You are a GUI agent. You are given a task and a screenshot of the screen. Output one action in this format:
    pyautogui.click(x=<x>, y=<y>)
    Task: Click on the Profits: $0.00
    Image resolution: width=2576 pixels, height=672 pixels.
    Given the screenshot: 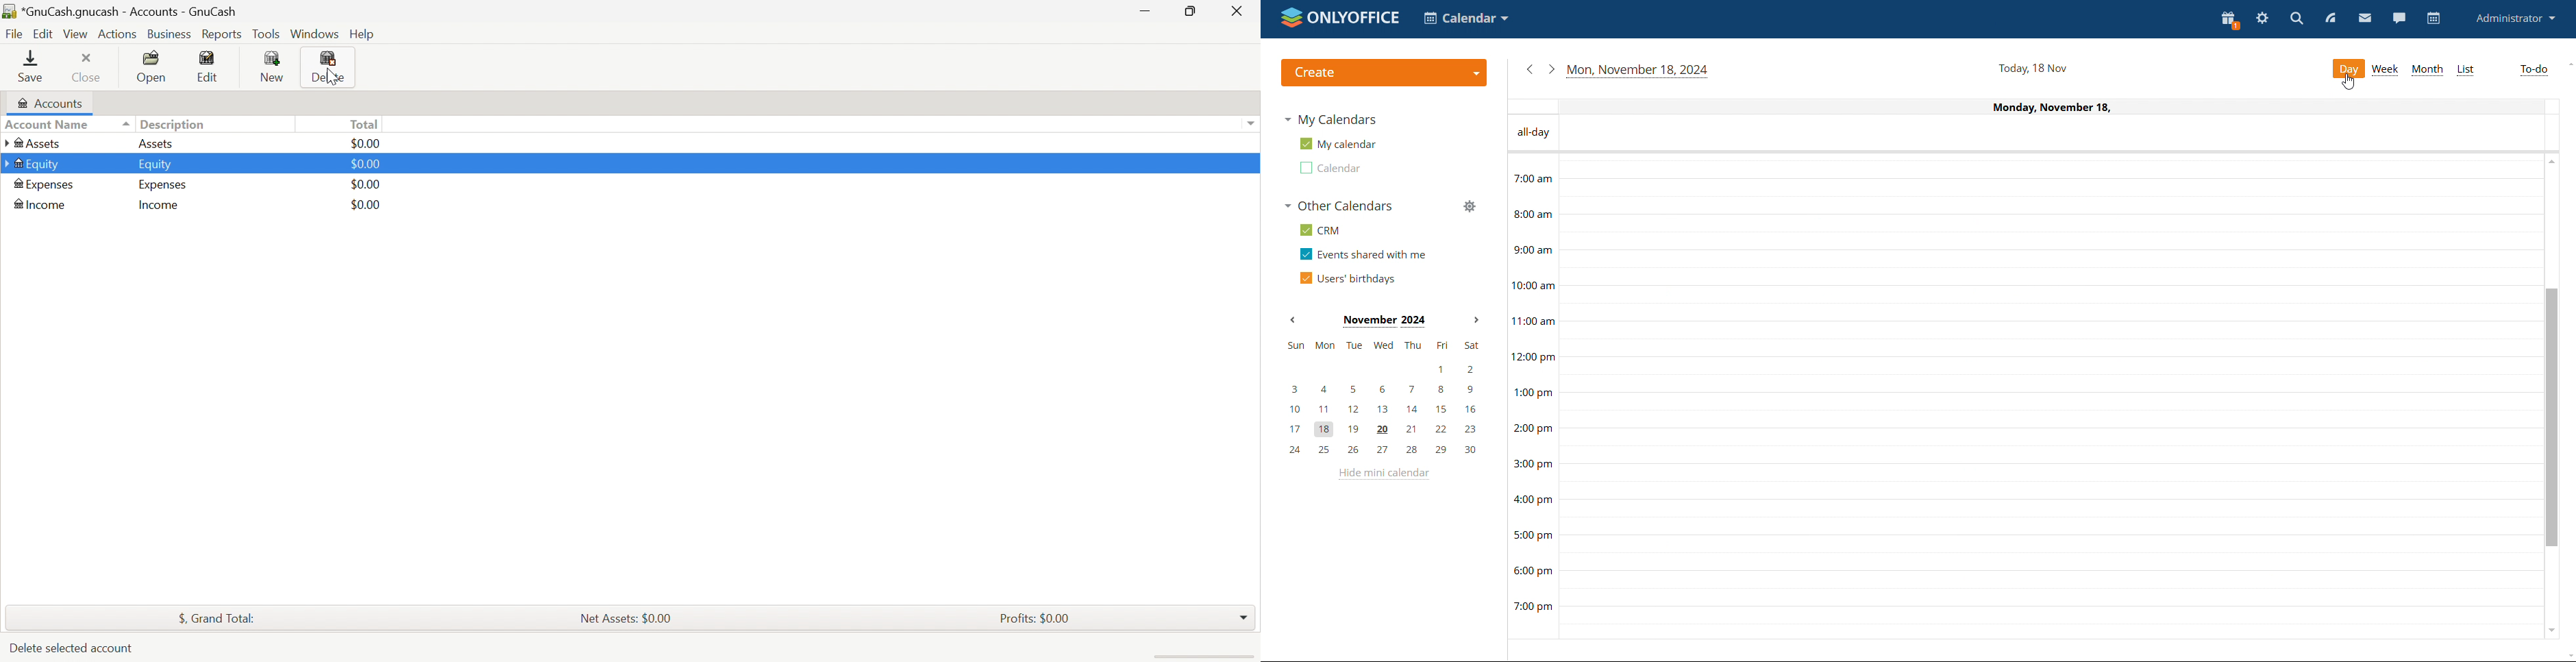 What is the action you would take?
    pyautogui.click(x=1037, y=619)
    